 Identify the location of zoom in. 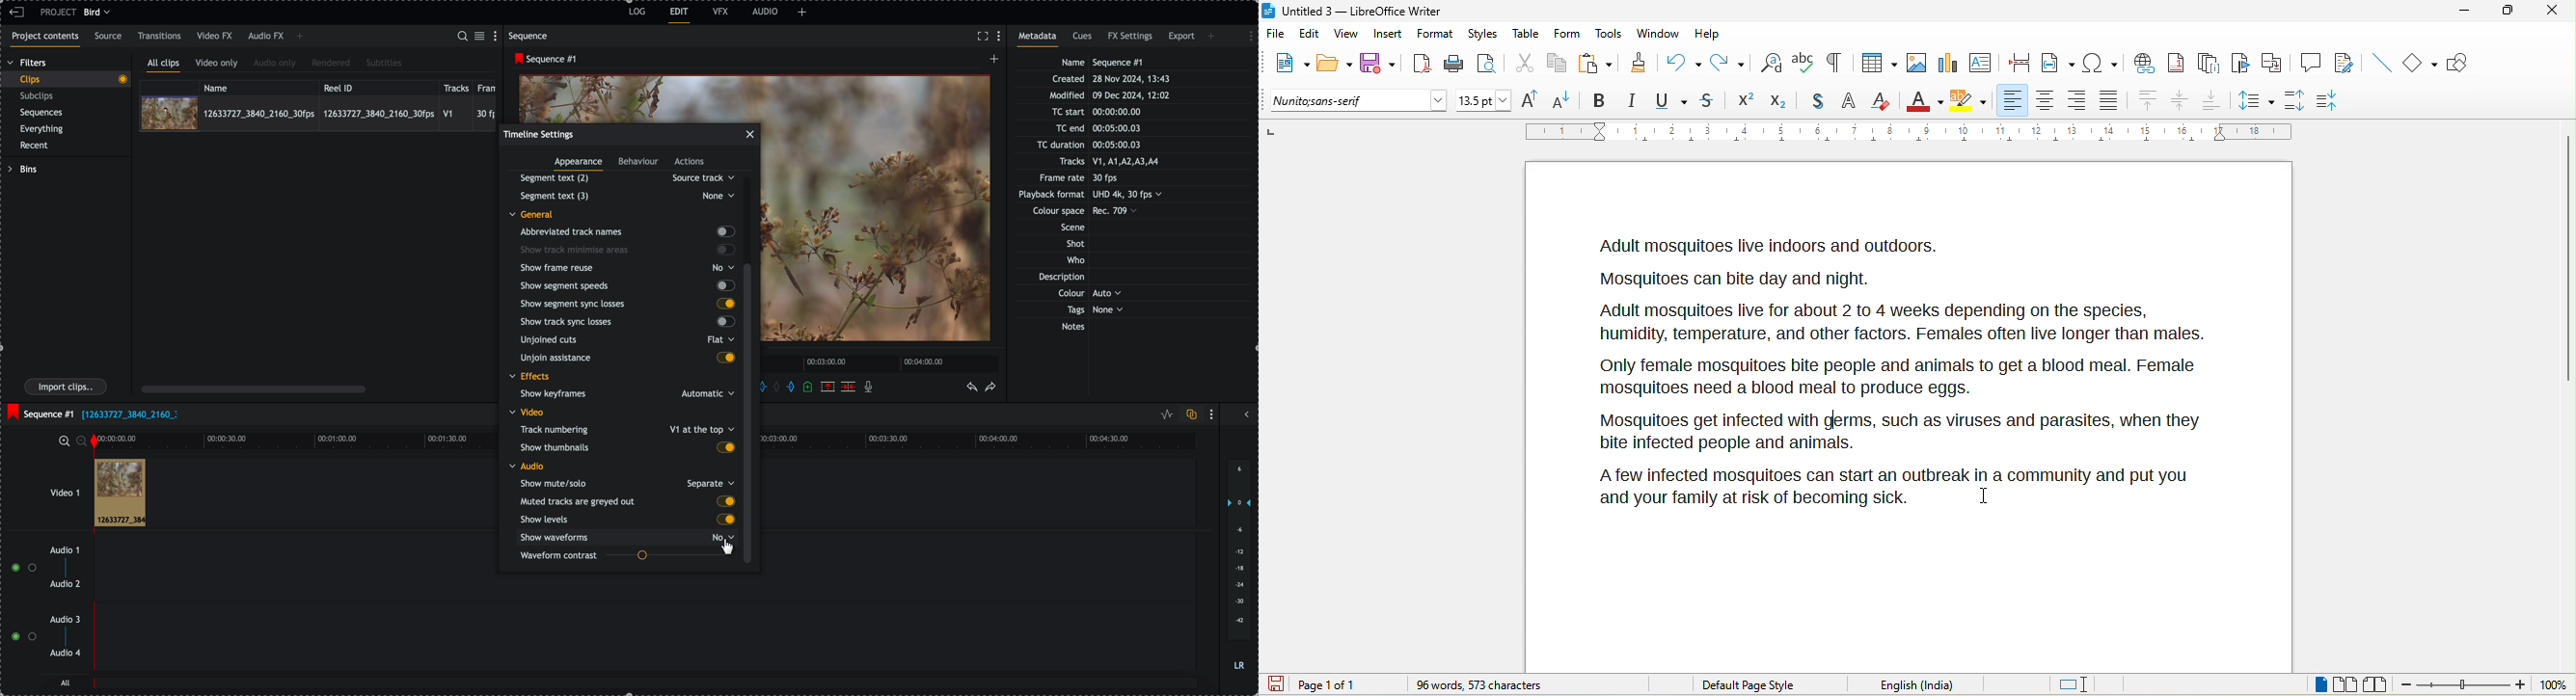
(63, 441).